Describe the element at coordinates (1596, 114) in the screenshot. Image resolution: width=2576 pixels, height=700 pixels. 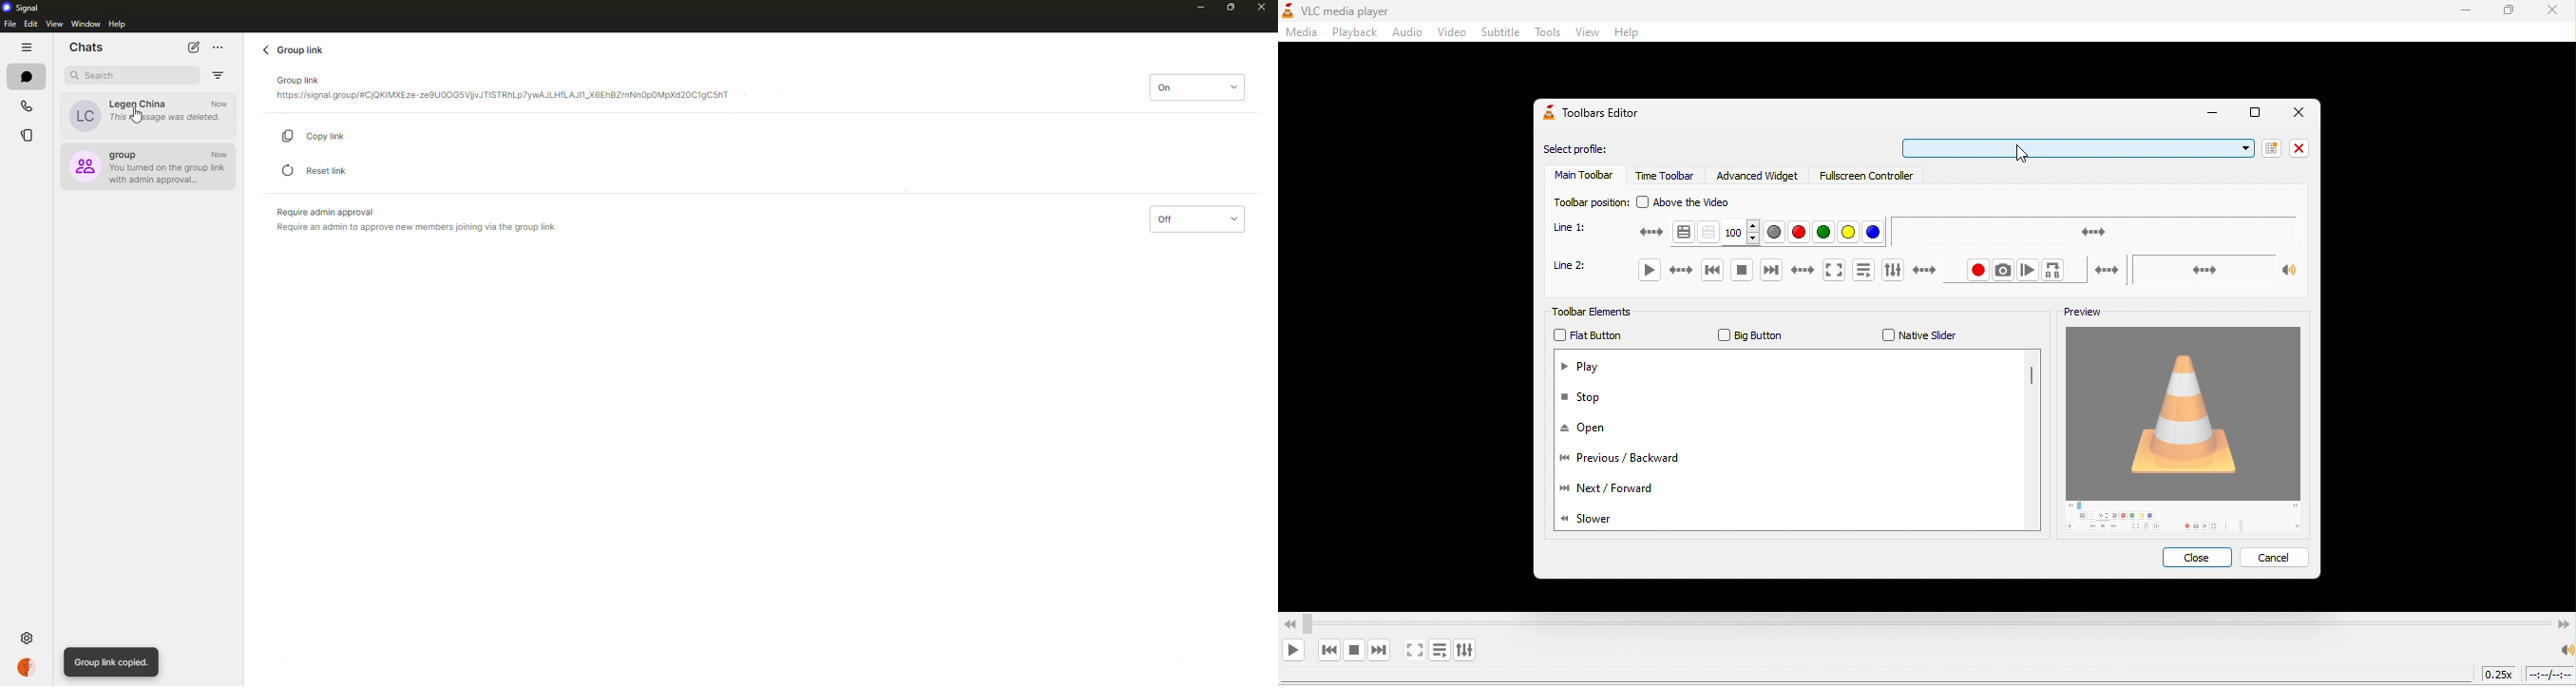
I see `toolbars editor` at that location.